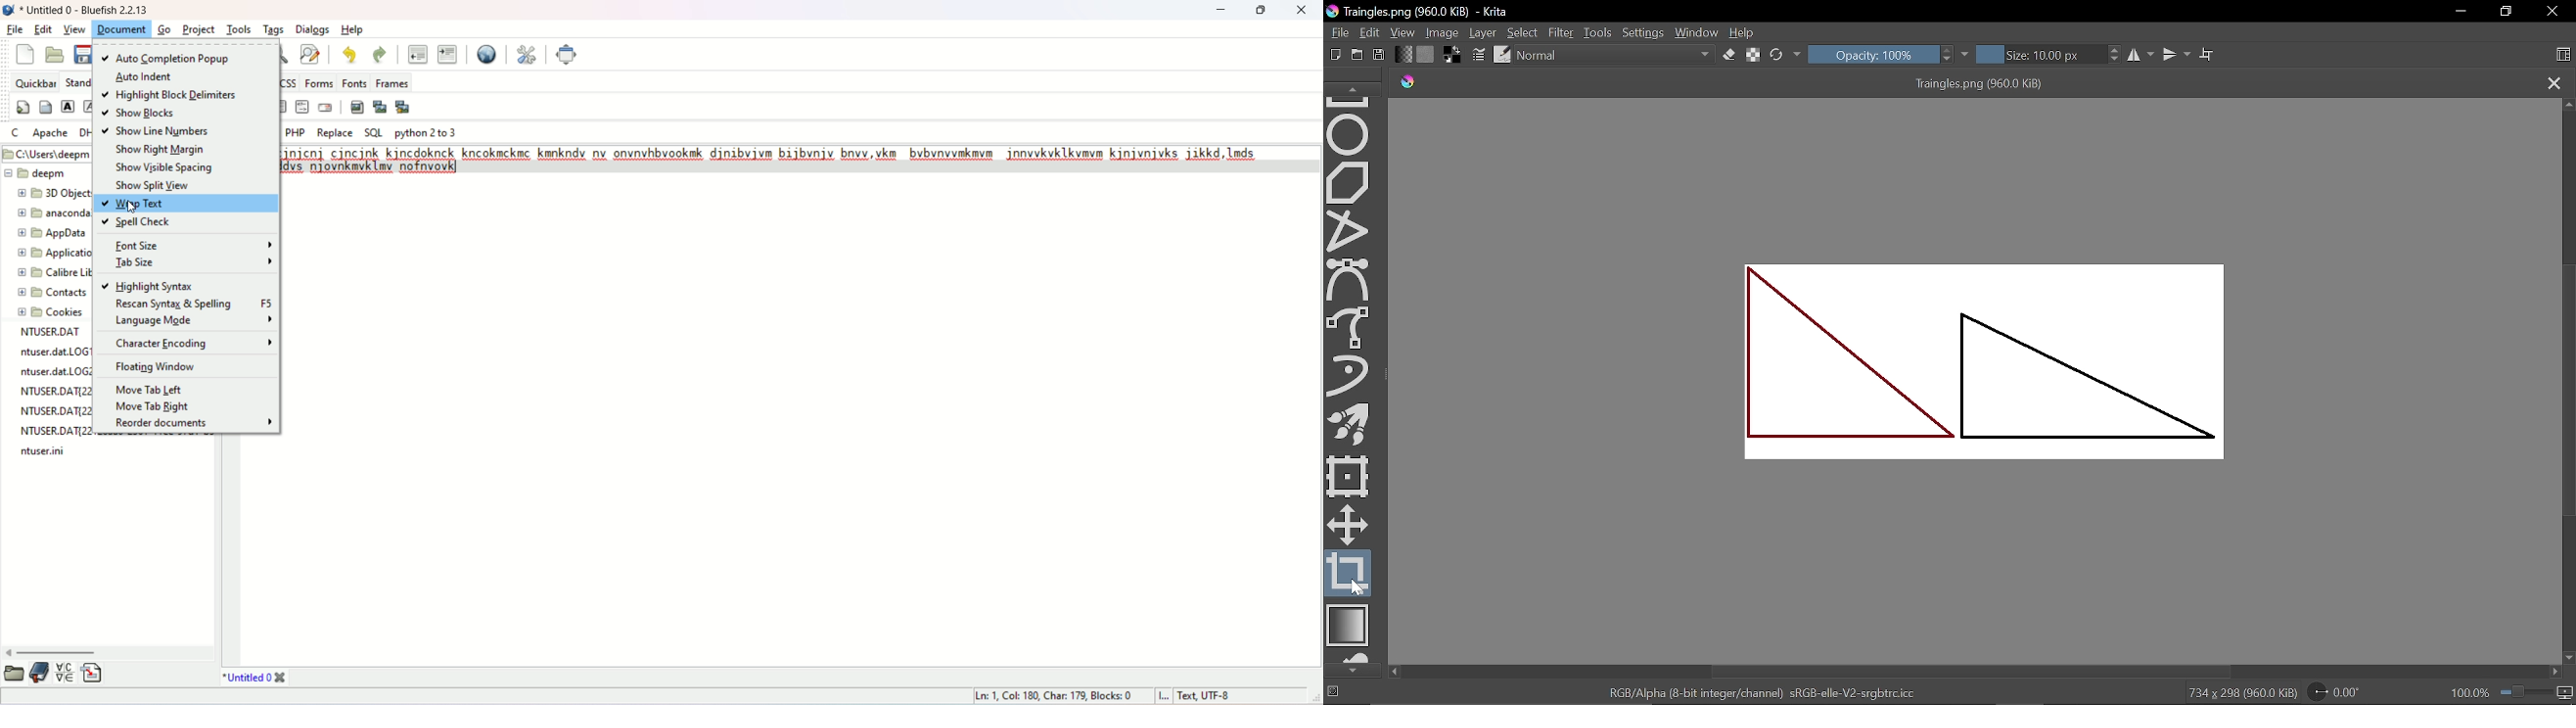  Describe the element at coordinates (166, 166) in the screenshot. I see `show visible spacing` at that location.